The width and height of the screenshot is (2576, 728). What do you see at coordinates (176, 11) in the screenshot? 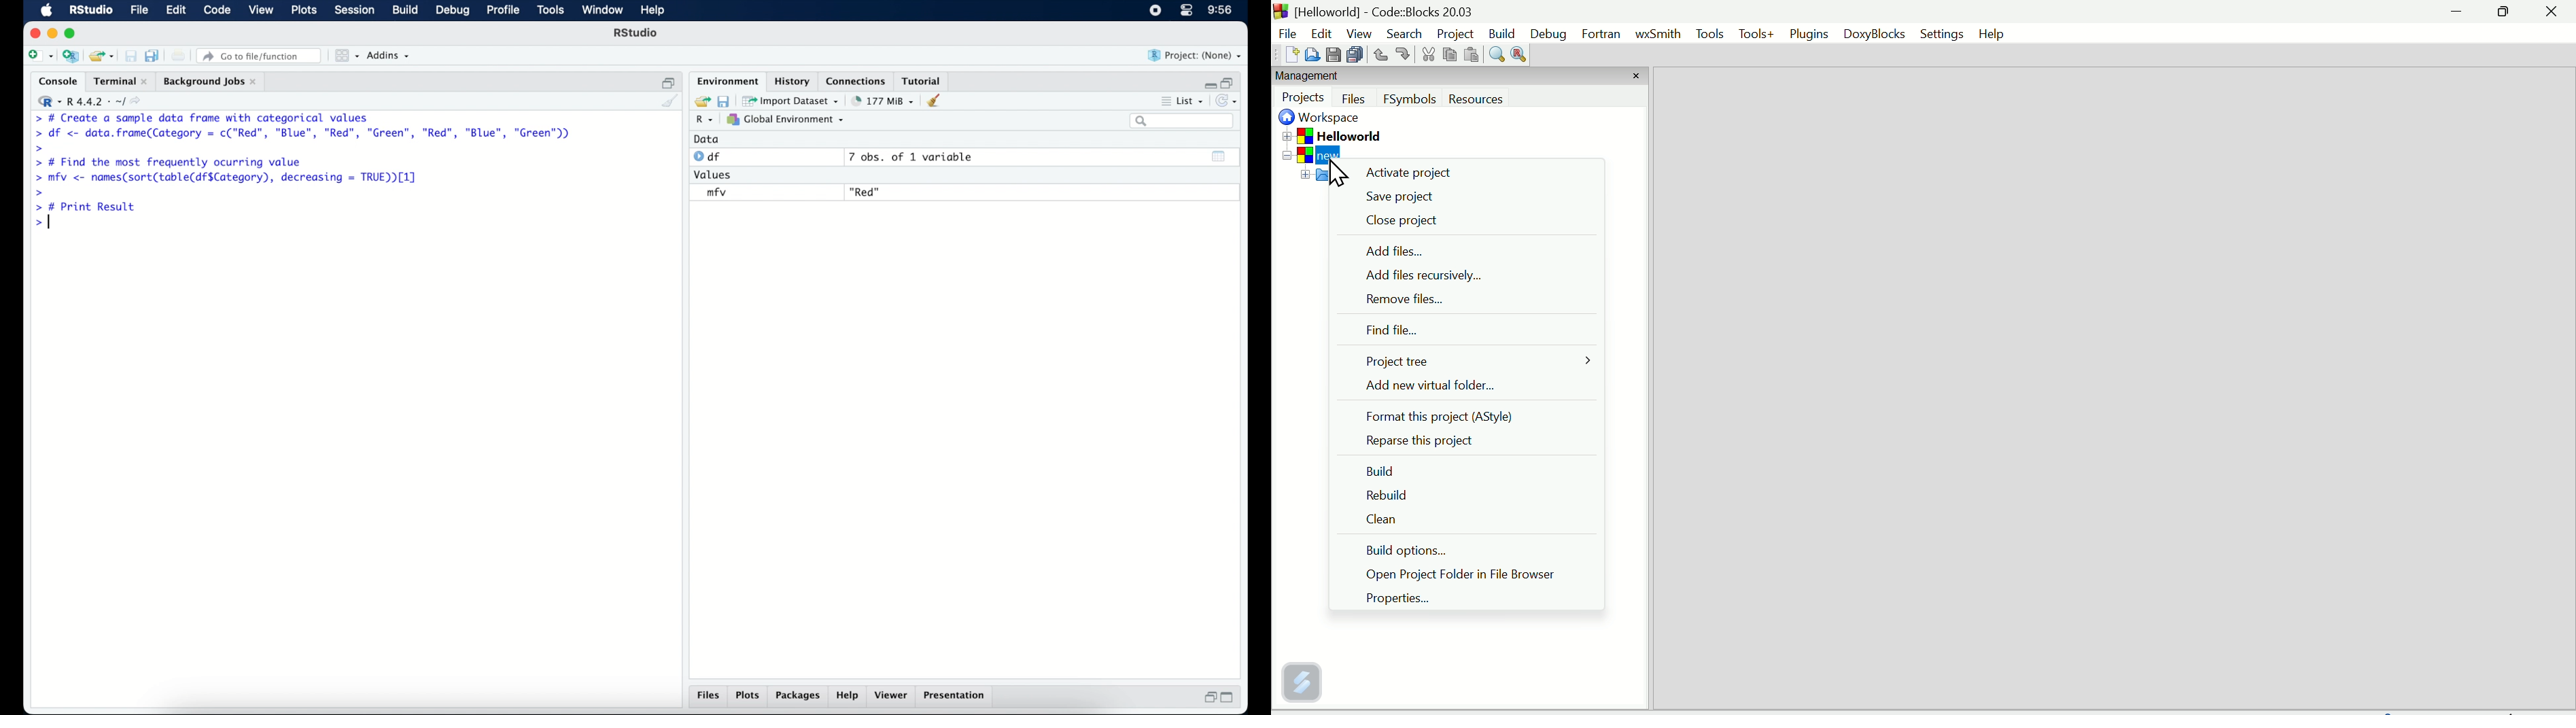
I see `edit` at bounding box center [176, 11].